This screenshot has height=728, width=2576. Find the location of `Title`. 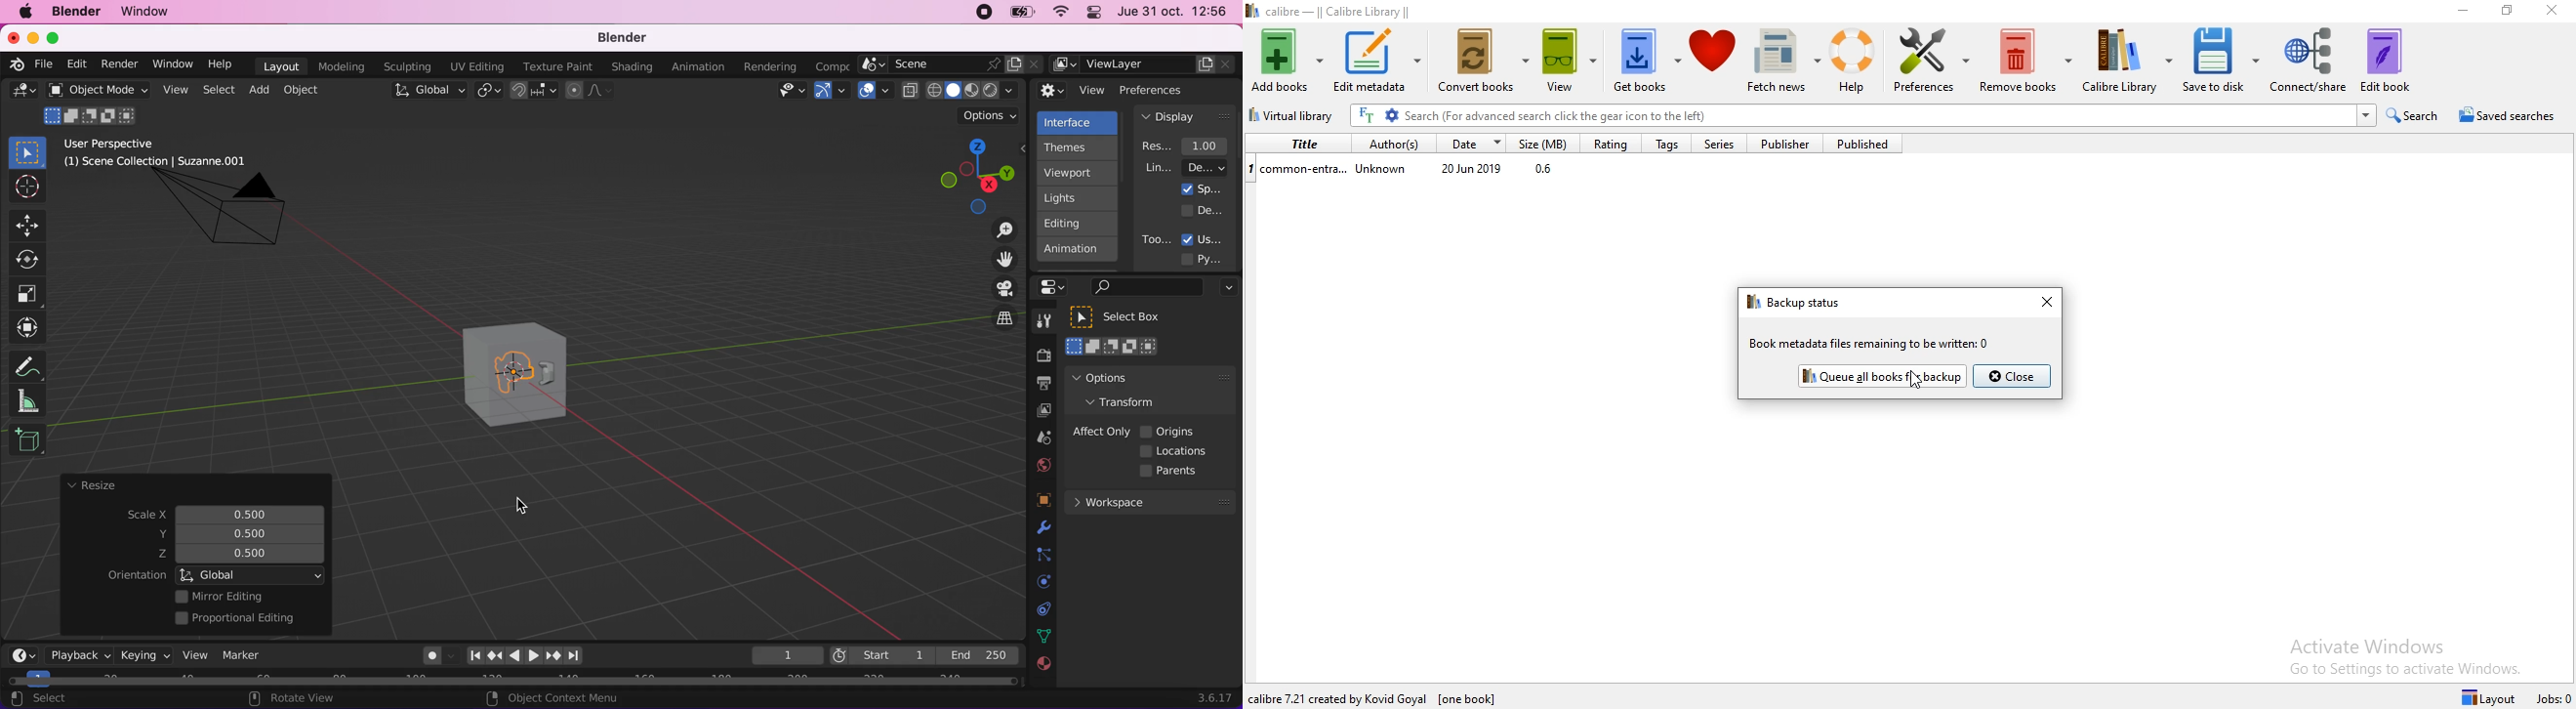

Title is located at coordinates (1296, 143).